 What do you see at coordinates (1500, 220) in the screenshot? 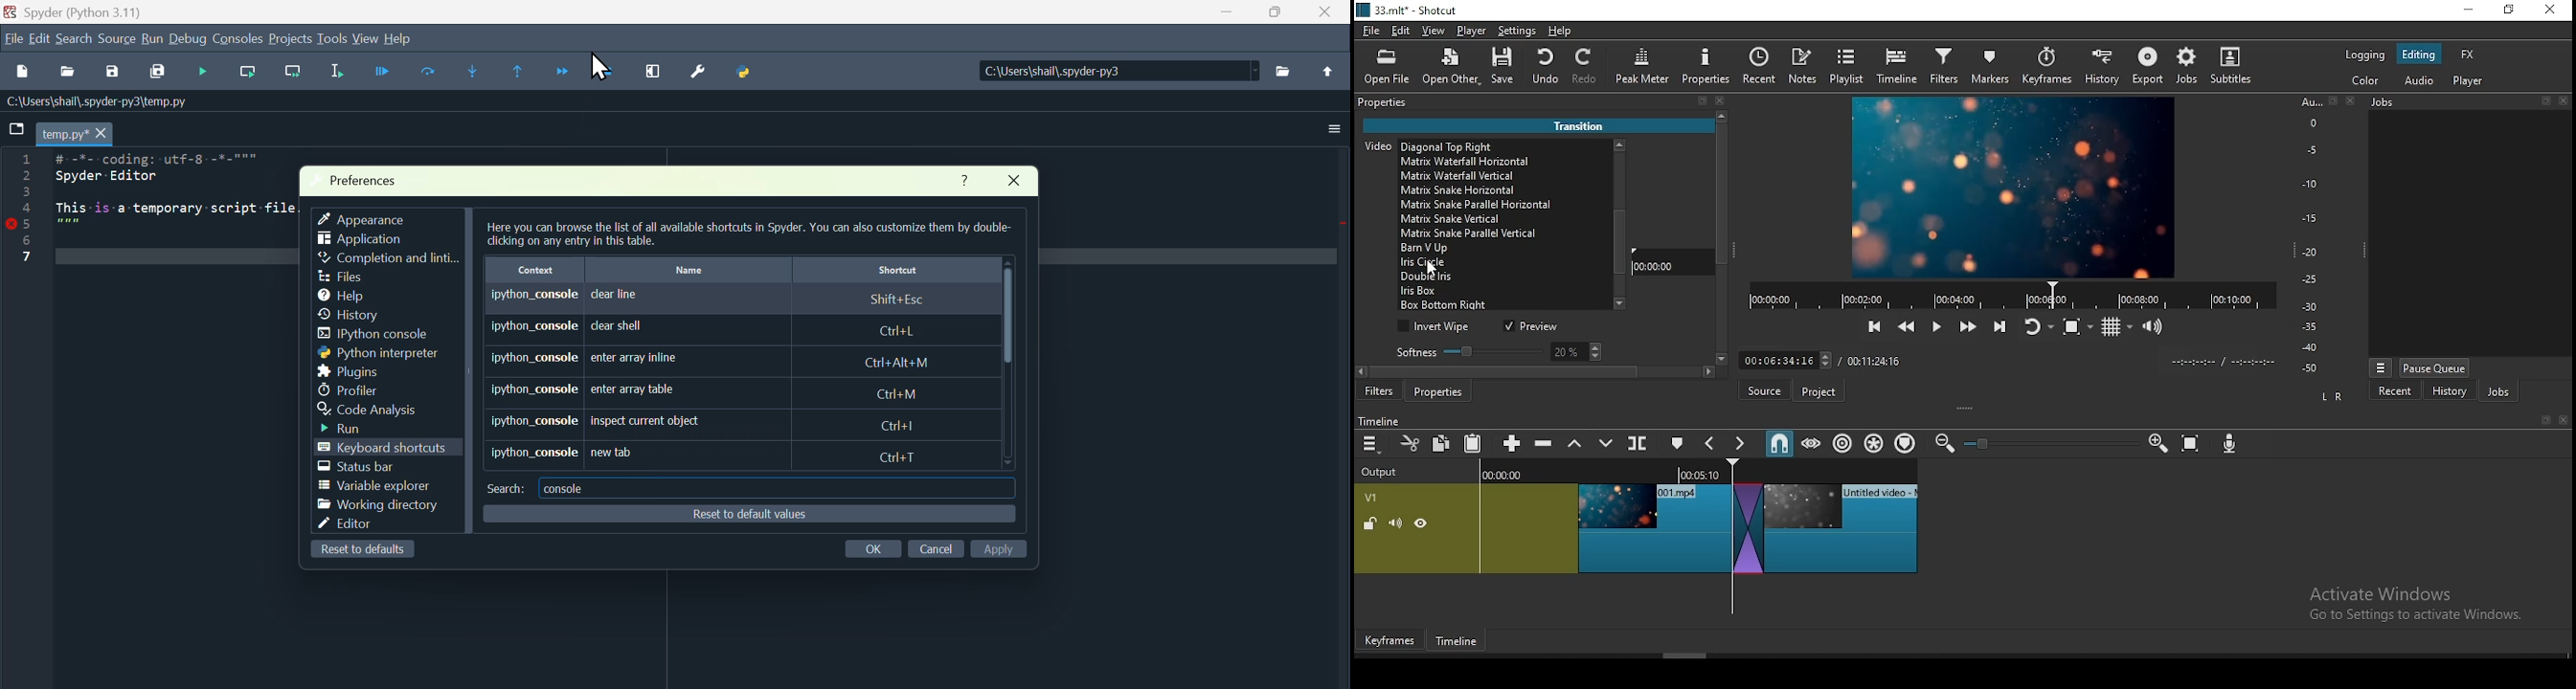
I see `transition option` at bounding box center [1500, 220].